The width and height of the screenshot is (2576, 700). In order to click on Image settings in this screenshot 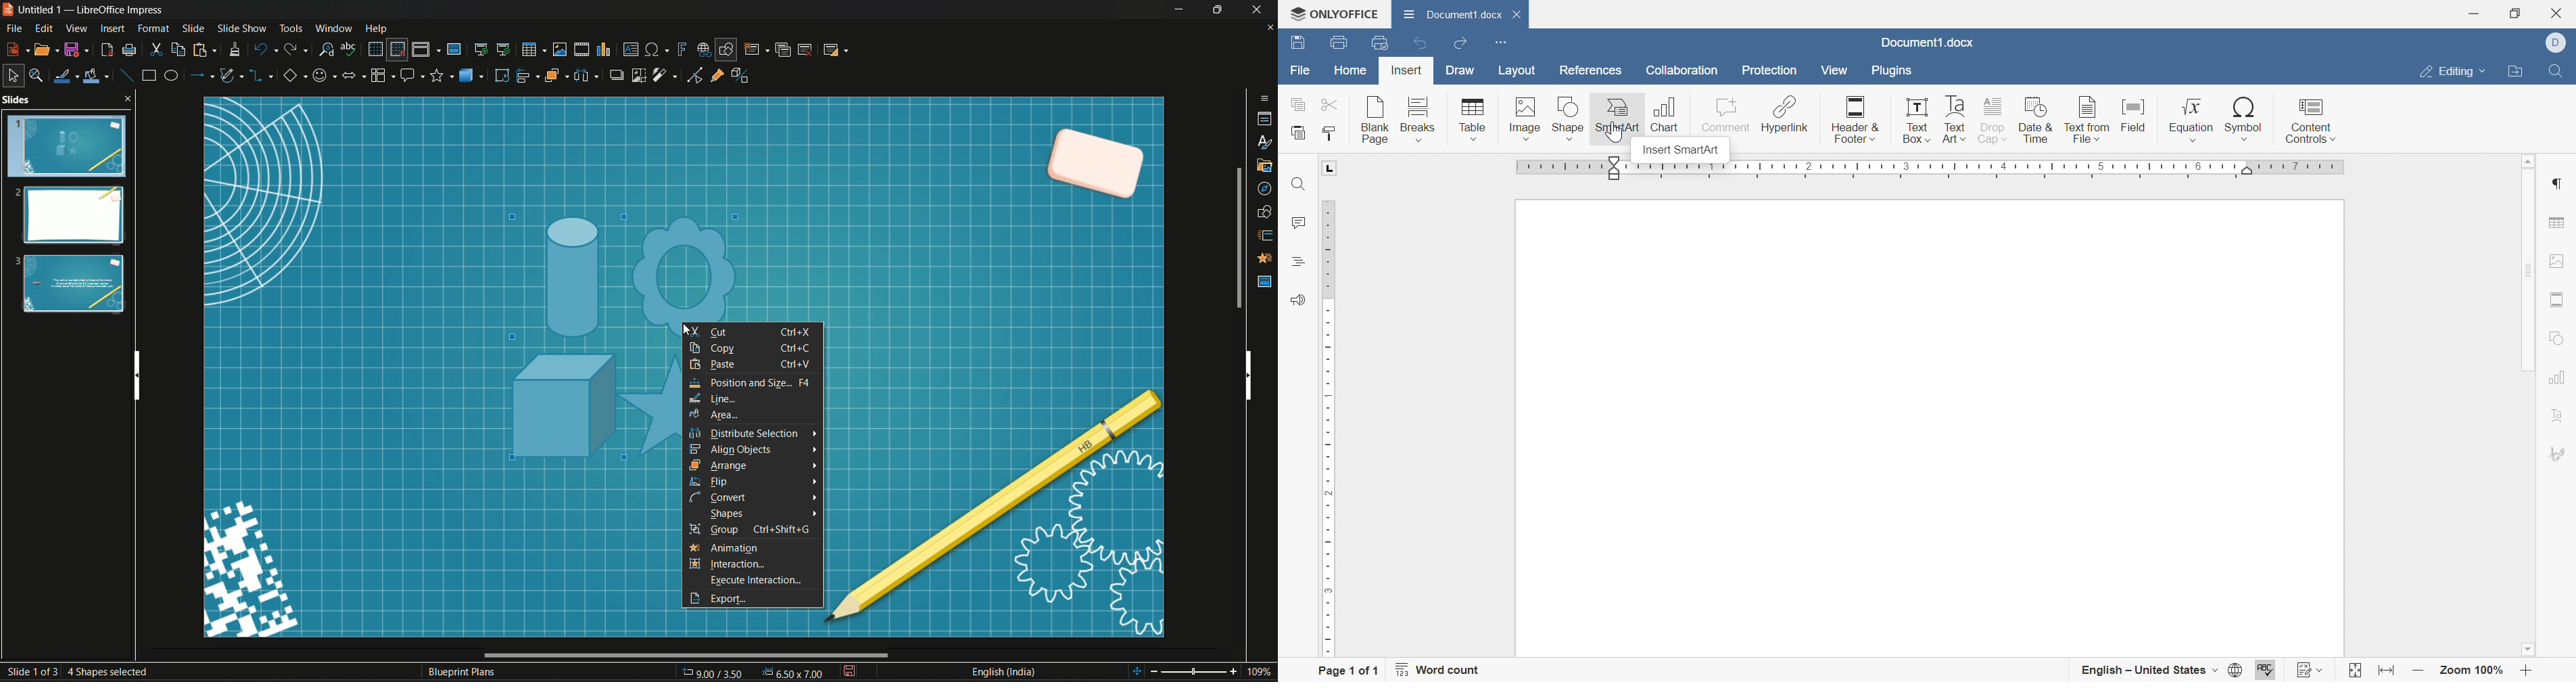, I will do `click(2558, 260)`.